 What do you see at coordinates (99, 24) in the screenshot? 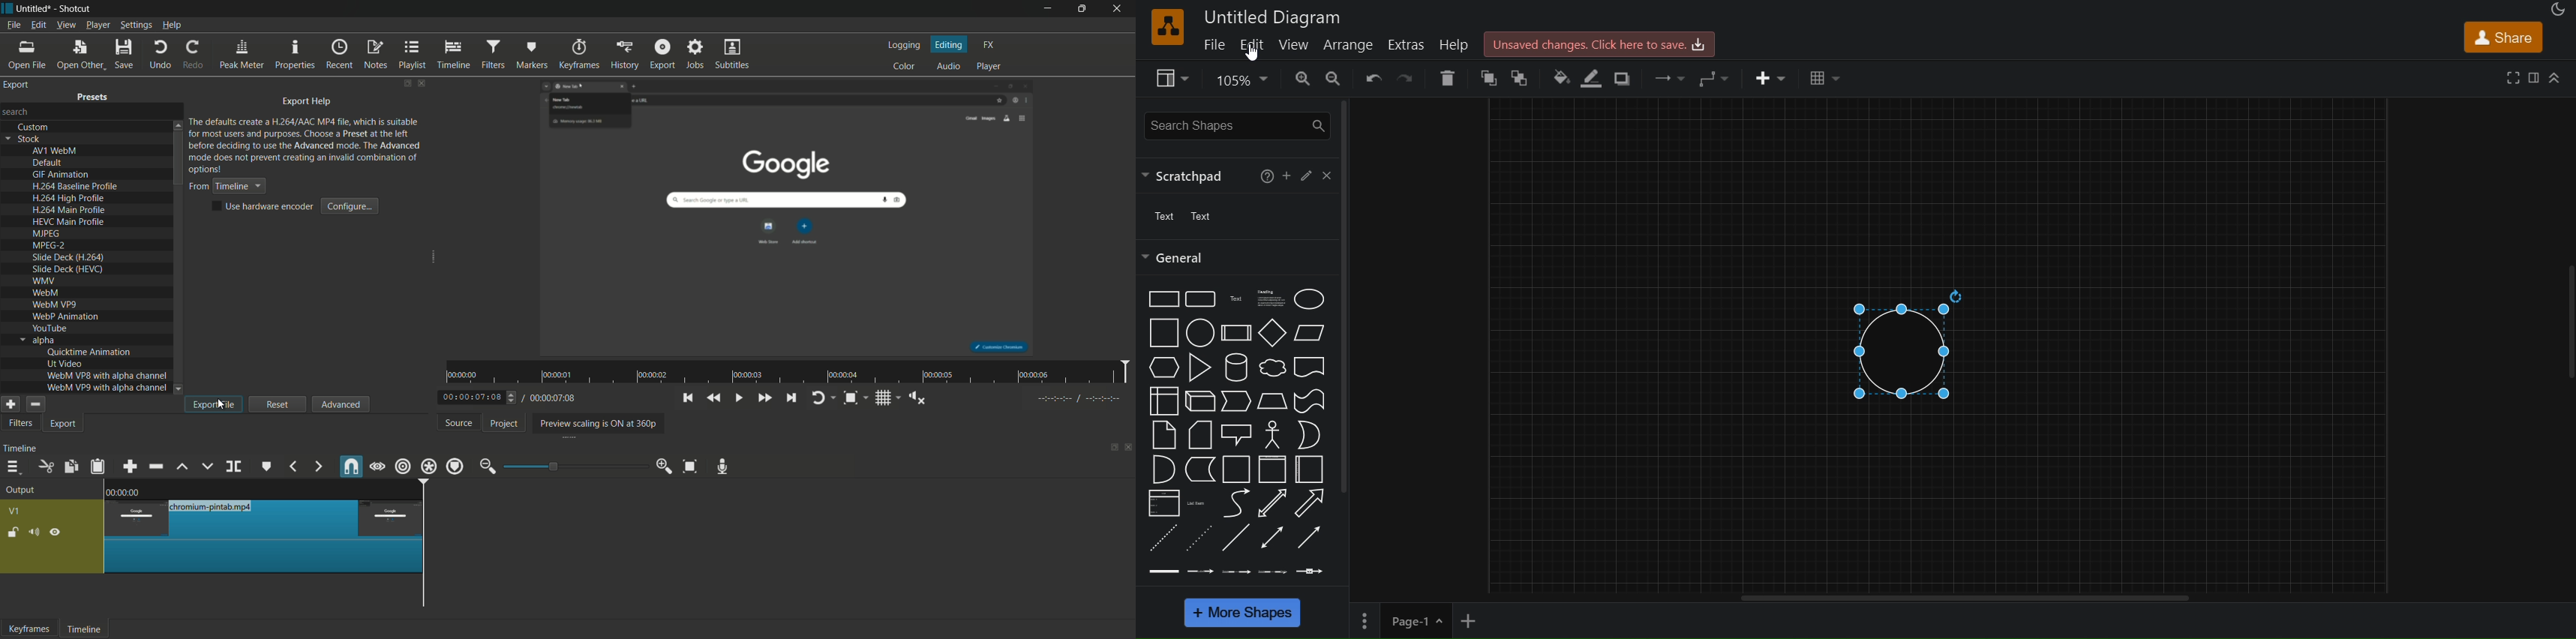
I see `player menu` at bounding box center [99, 24].